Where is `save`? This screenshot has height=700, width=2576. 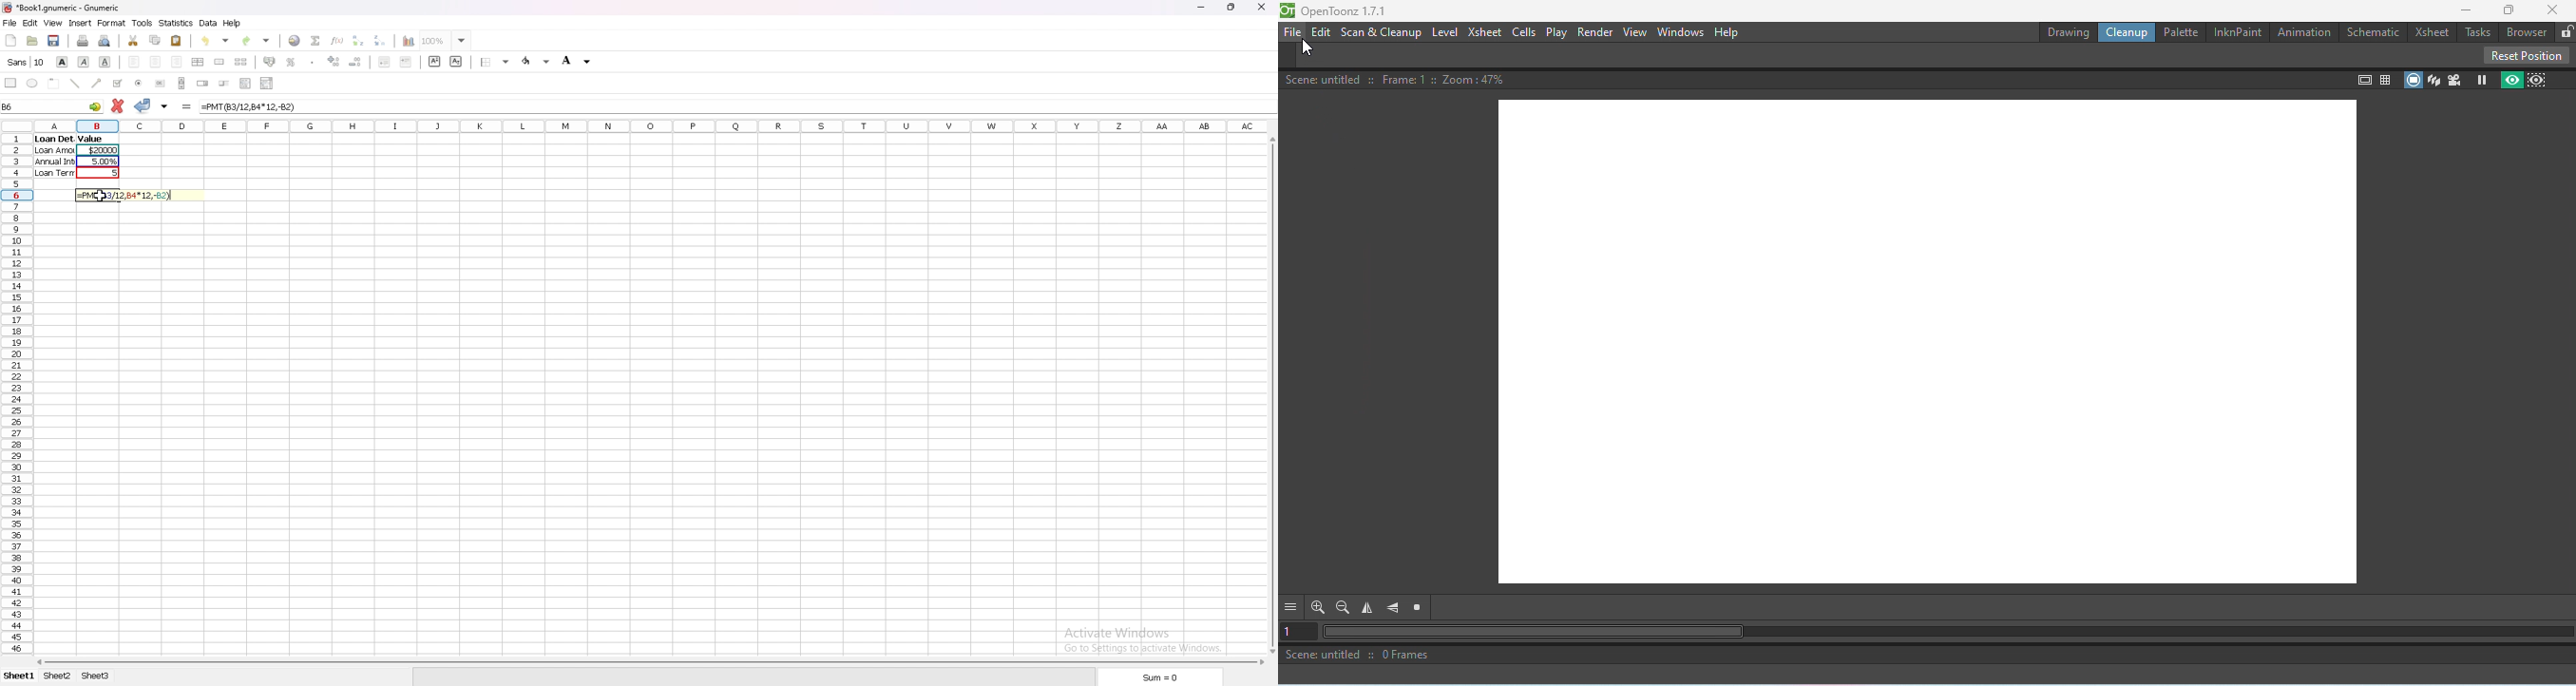
save is located at coordinates (55, 40).